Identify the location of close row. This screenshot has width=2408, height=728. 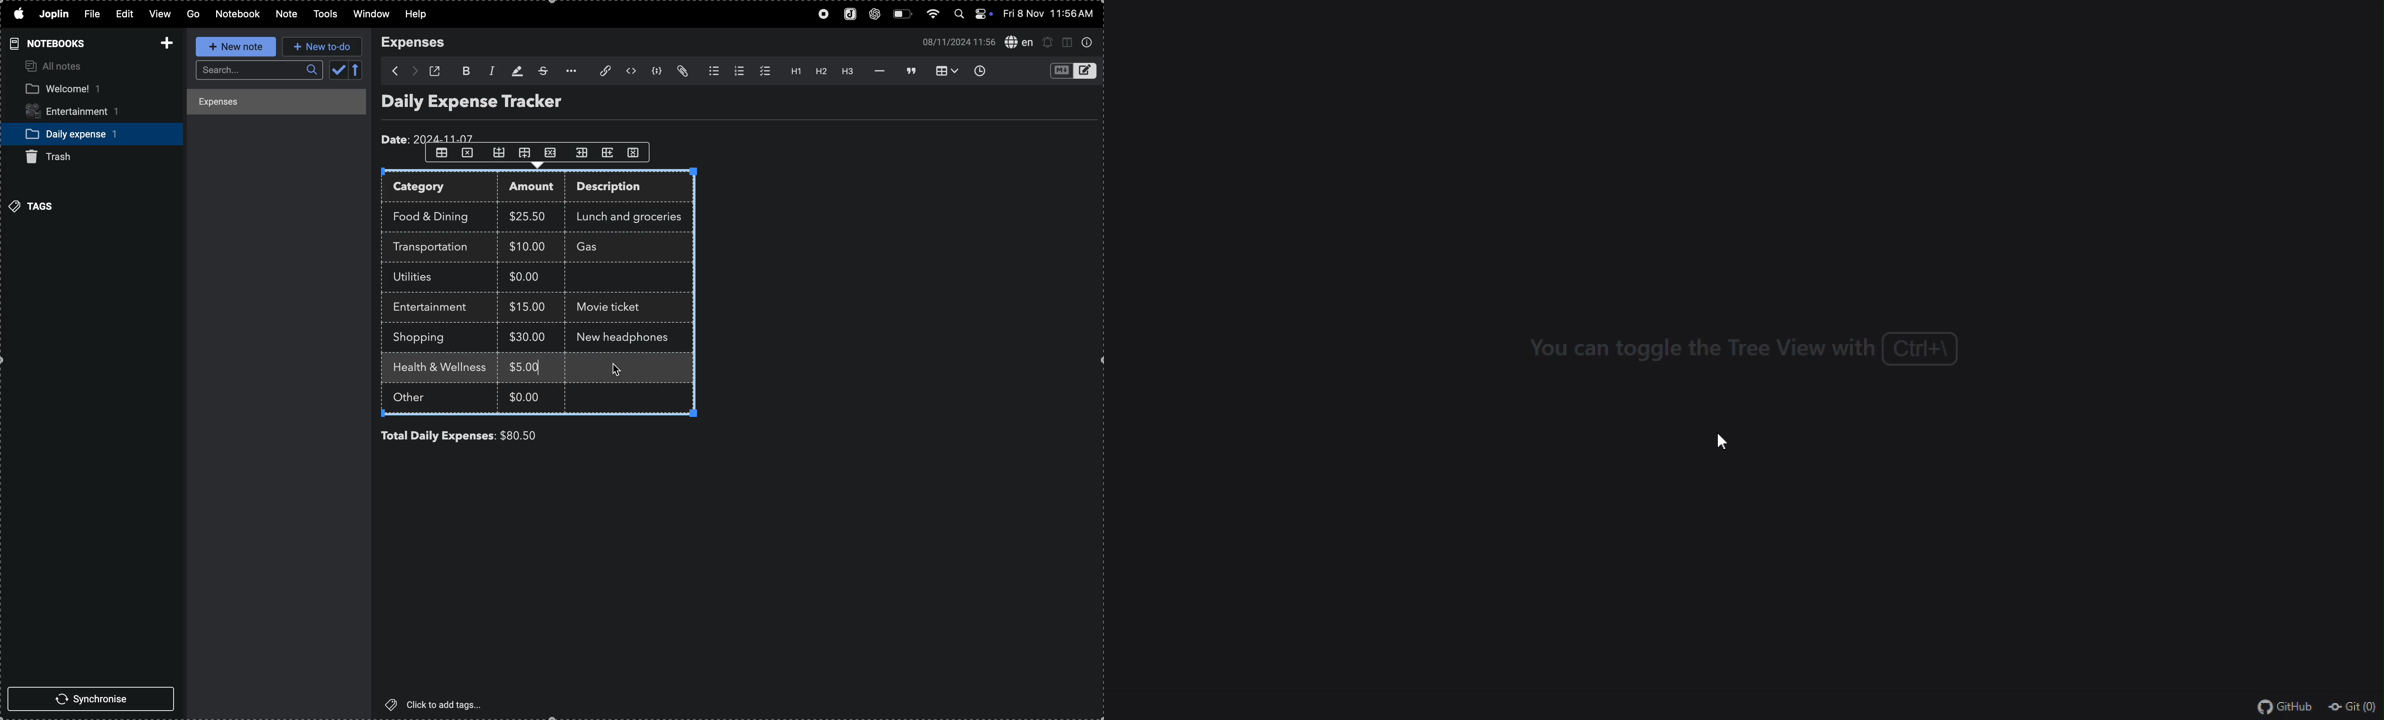
(552, 152).